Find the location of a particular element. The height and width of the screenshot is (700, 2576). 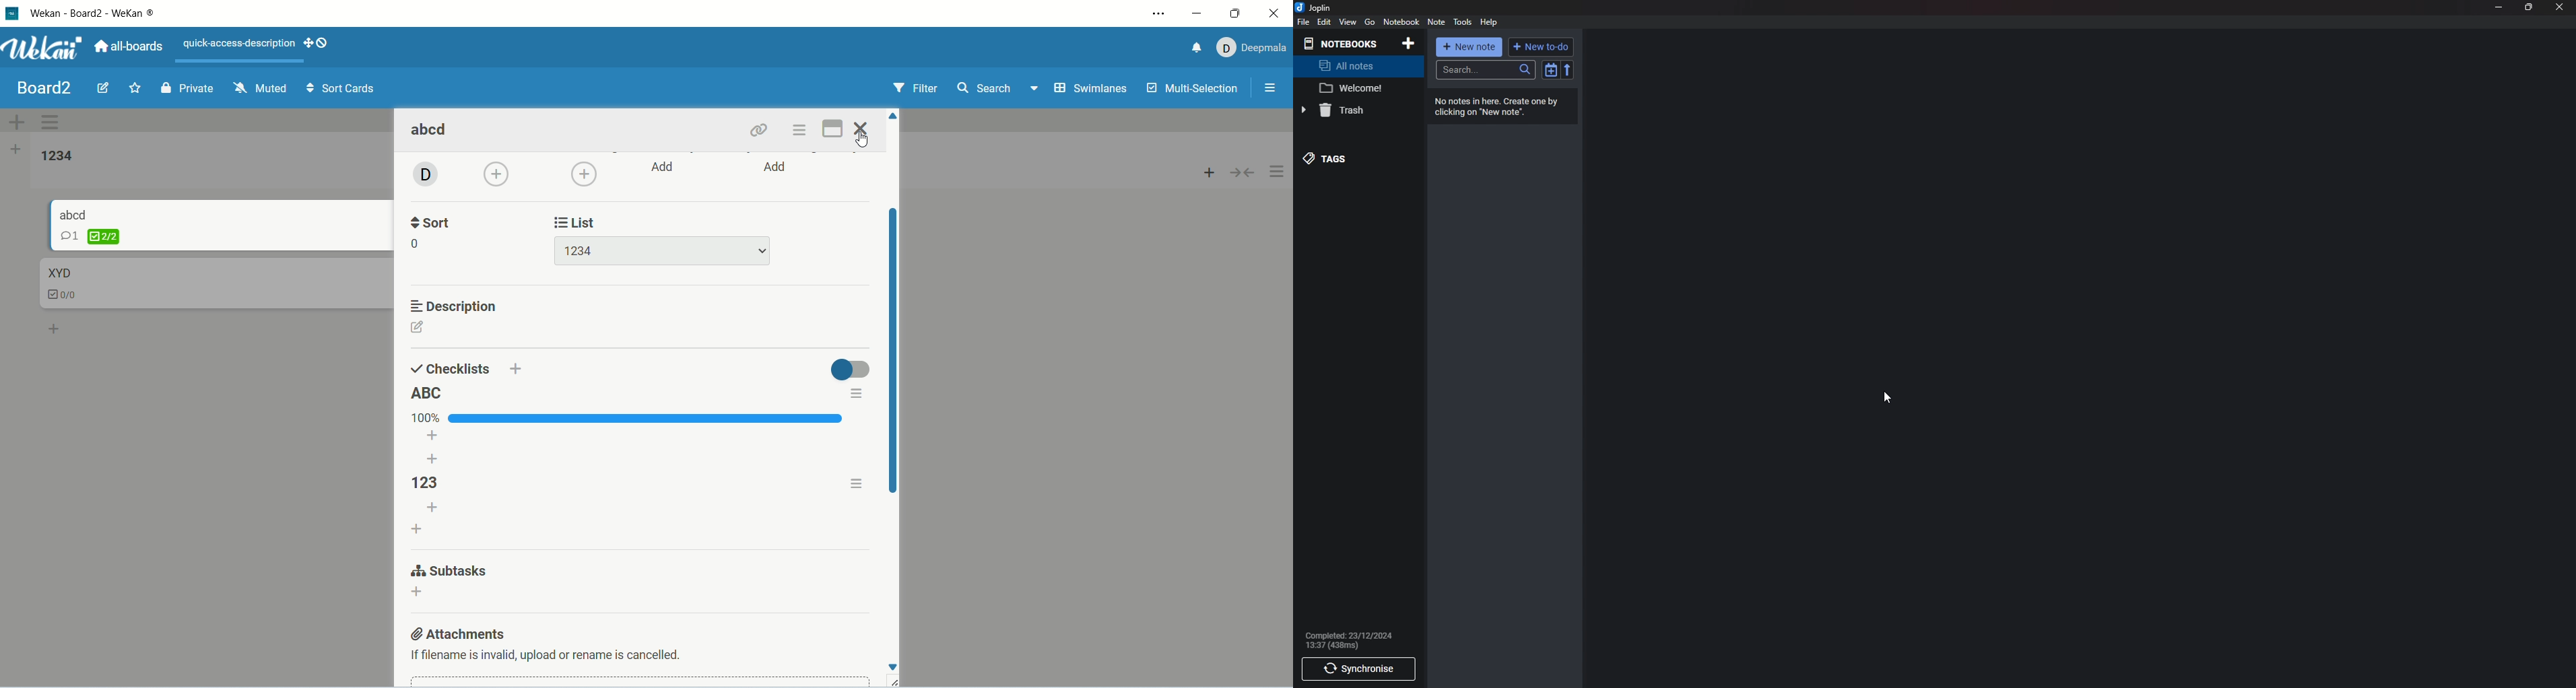

Welcome is located at coordinates (1358, 89).